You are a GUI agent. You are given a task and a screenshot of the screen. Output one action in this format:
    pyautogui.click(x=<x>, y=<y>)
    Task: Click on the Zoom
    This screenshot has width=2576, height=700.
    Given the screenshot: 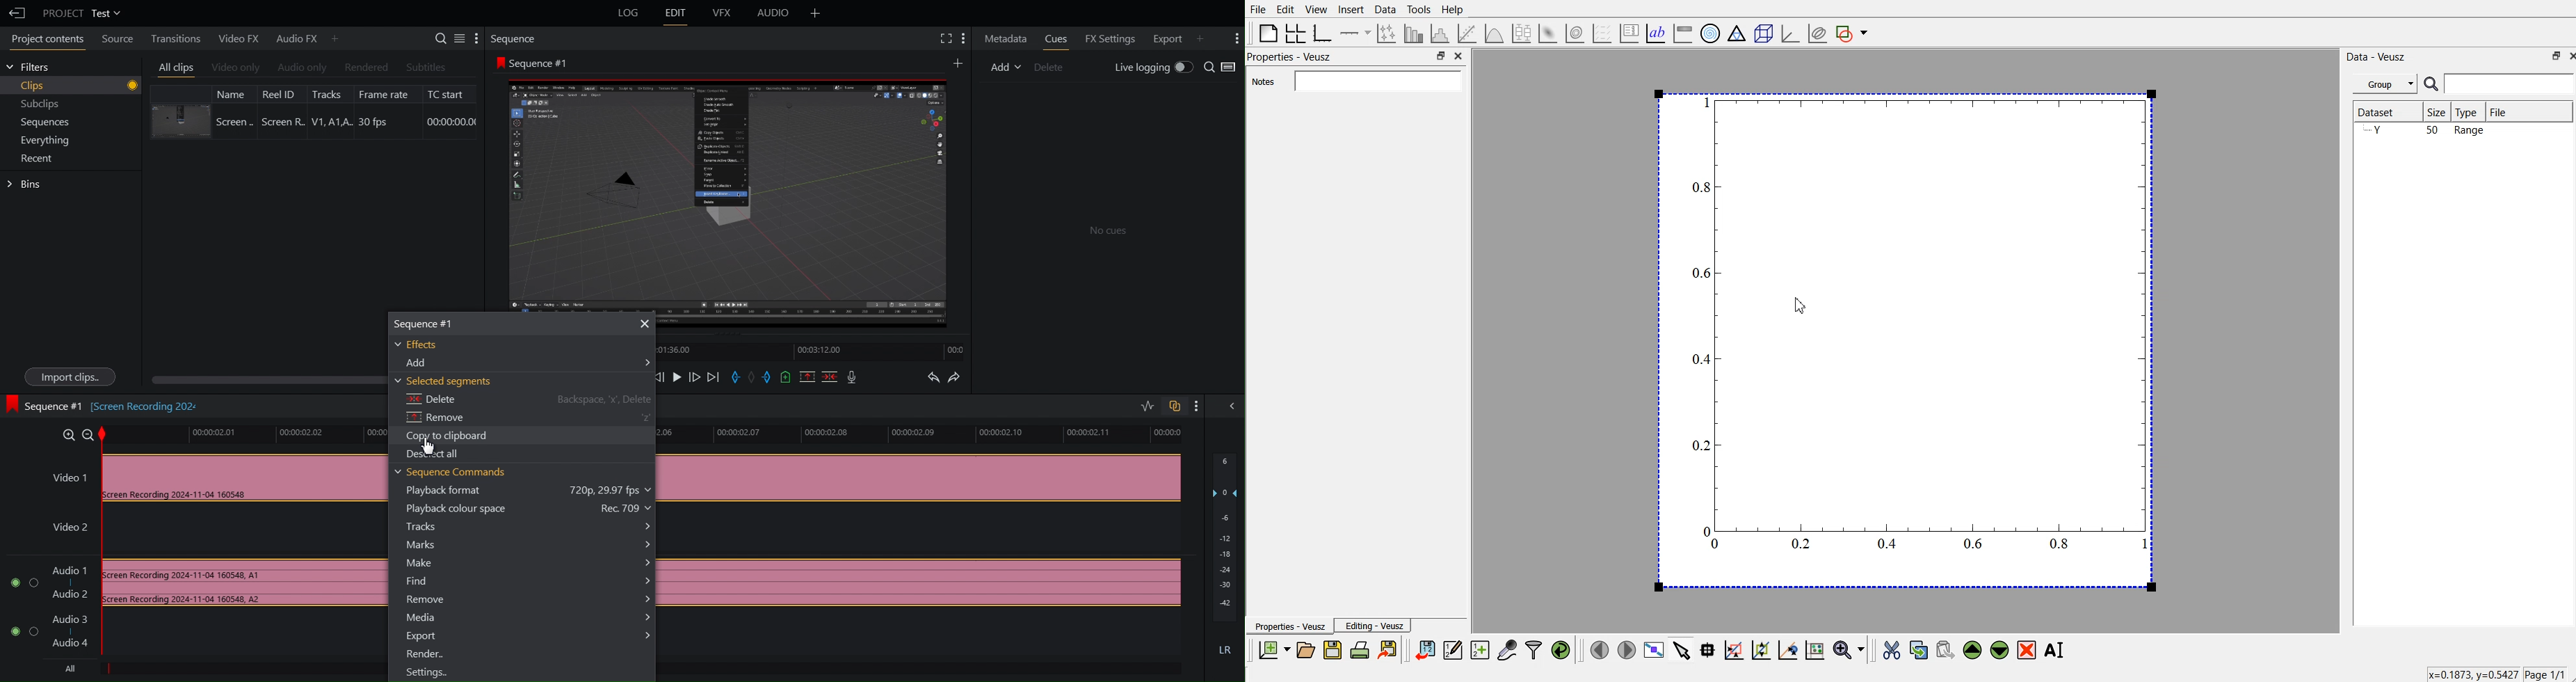 What is the action you would take?
    pyautogui.click(x=77, y=434)
    